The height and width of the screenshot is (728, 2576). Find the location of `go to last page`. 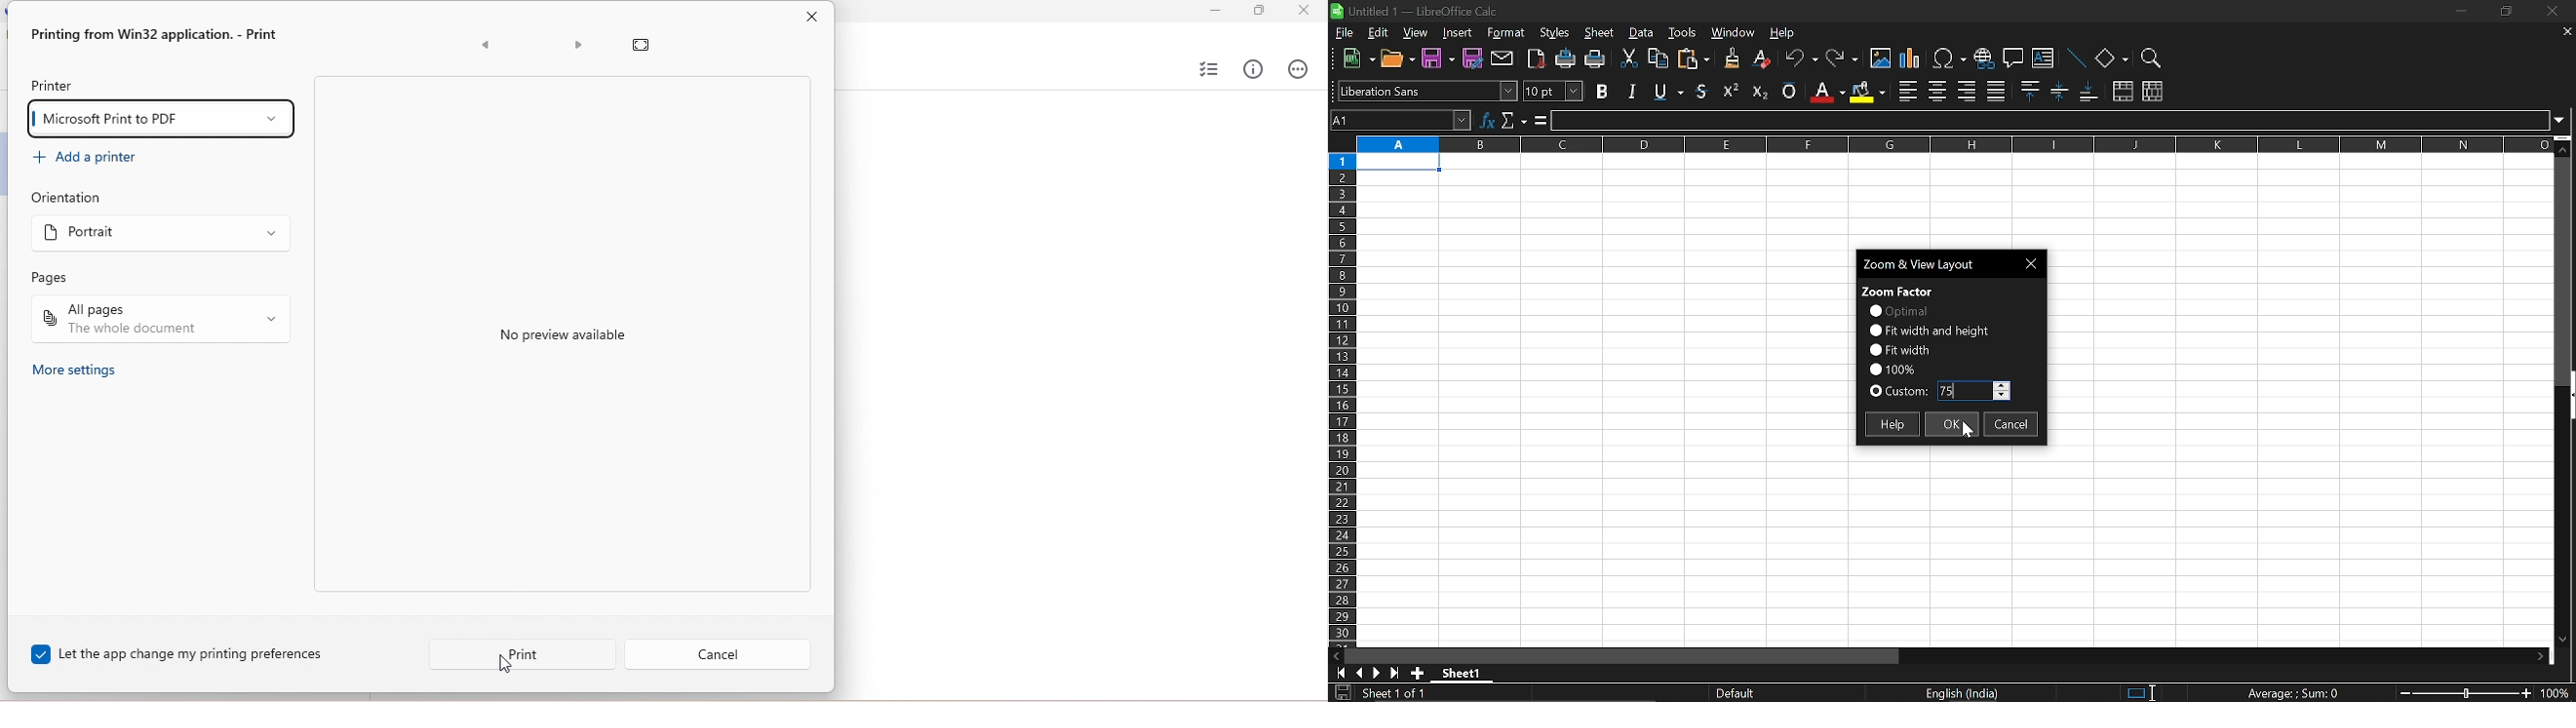

go to last page is located at coordinates (1396, 674).